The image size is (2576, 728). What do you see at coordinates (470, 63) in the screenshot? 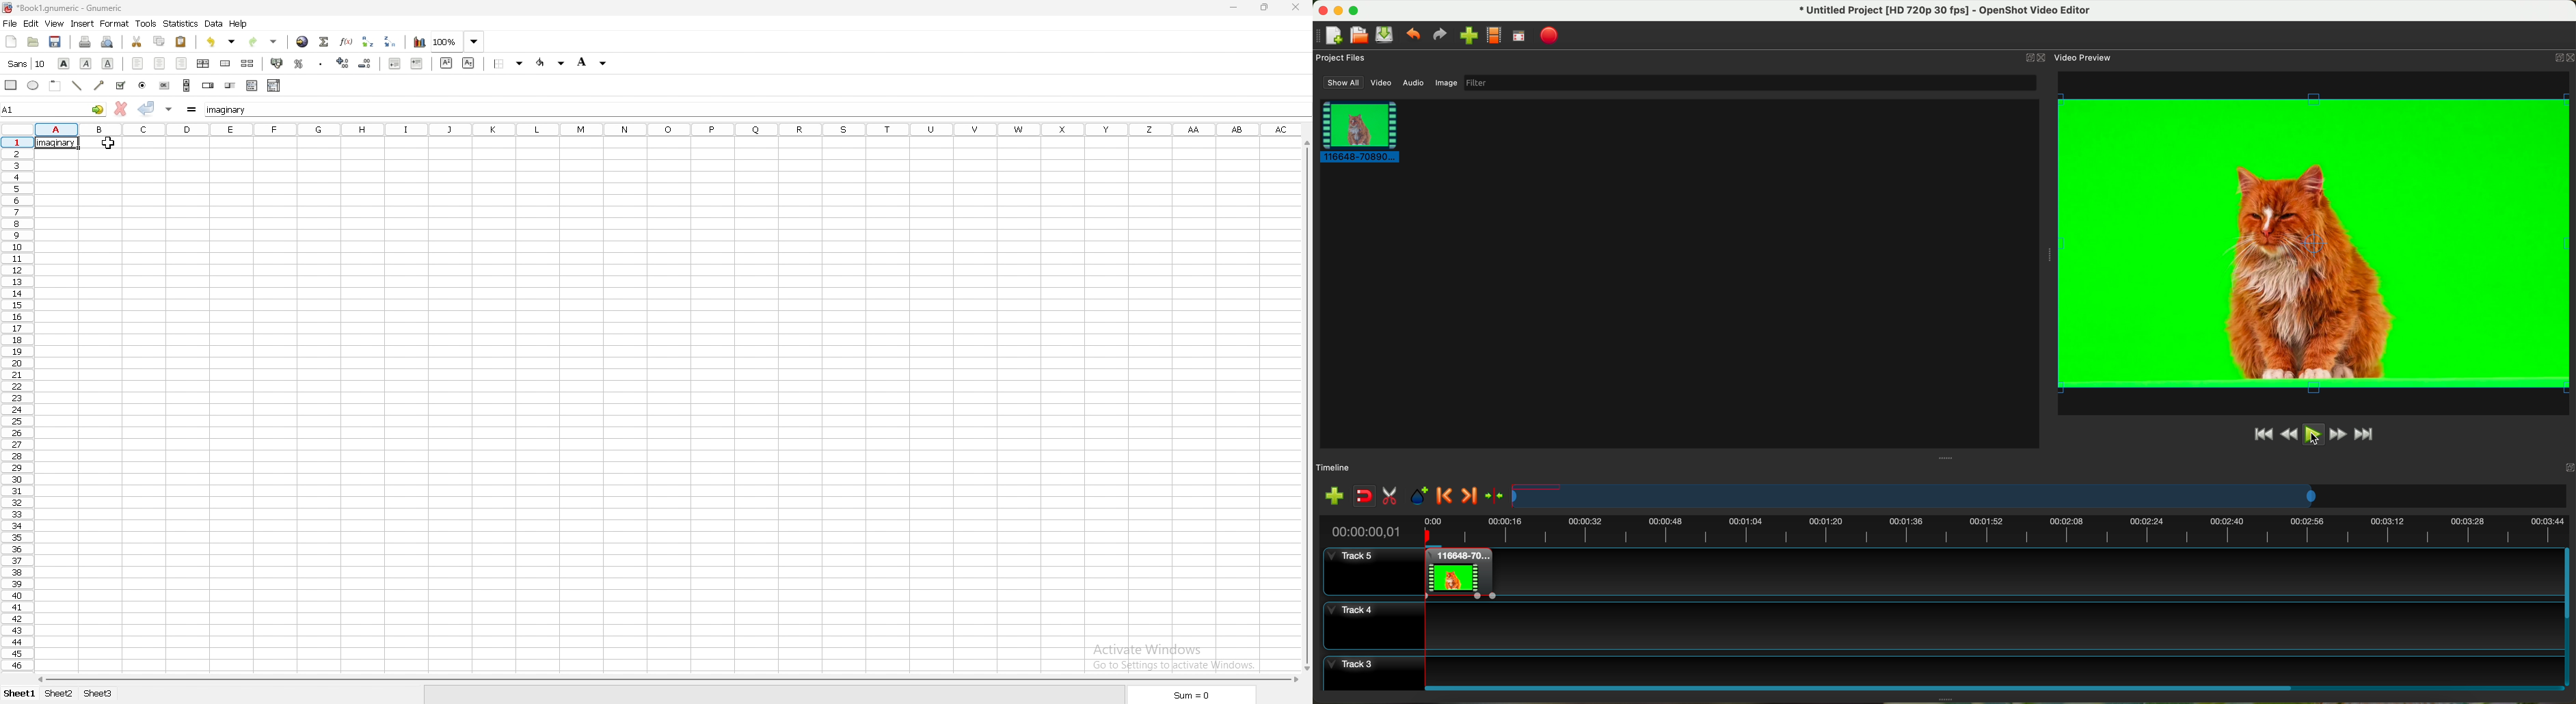
I see `subscript` at bounding box center [470, 63].